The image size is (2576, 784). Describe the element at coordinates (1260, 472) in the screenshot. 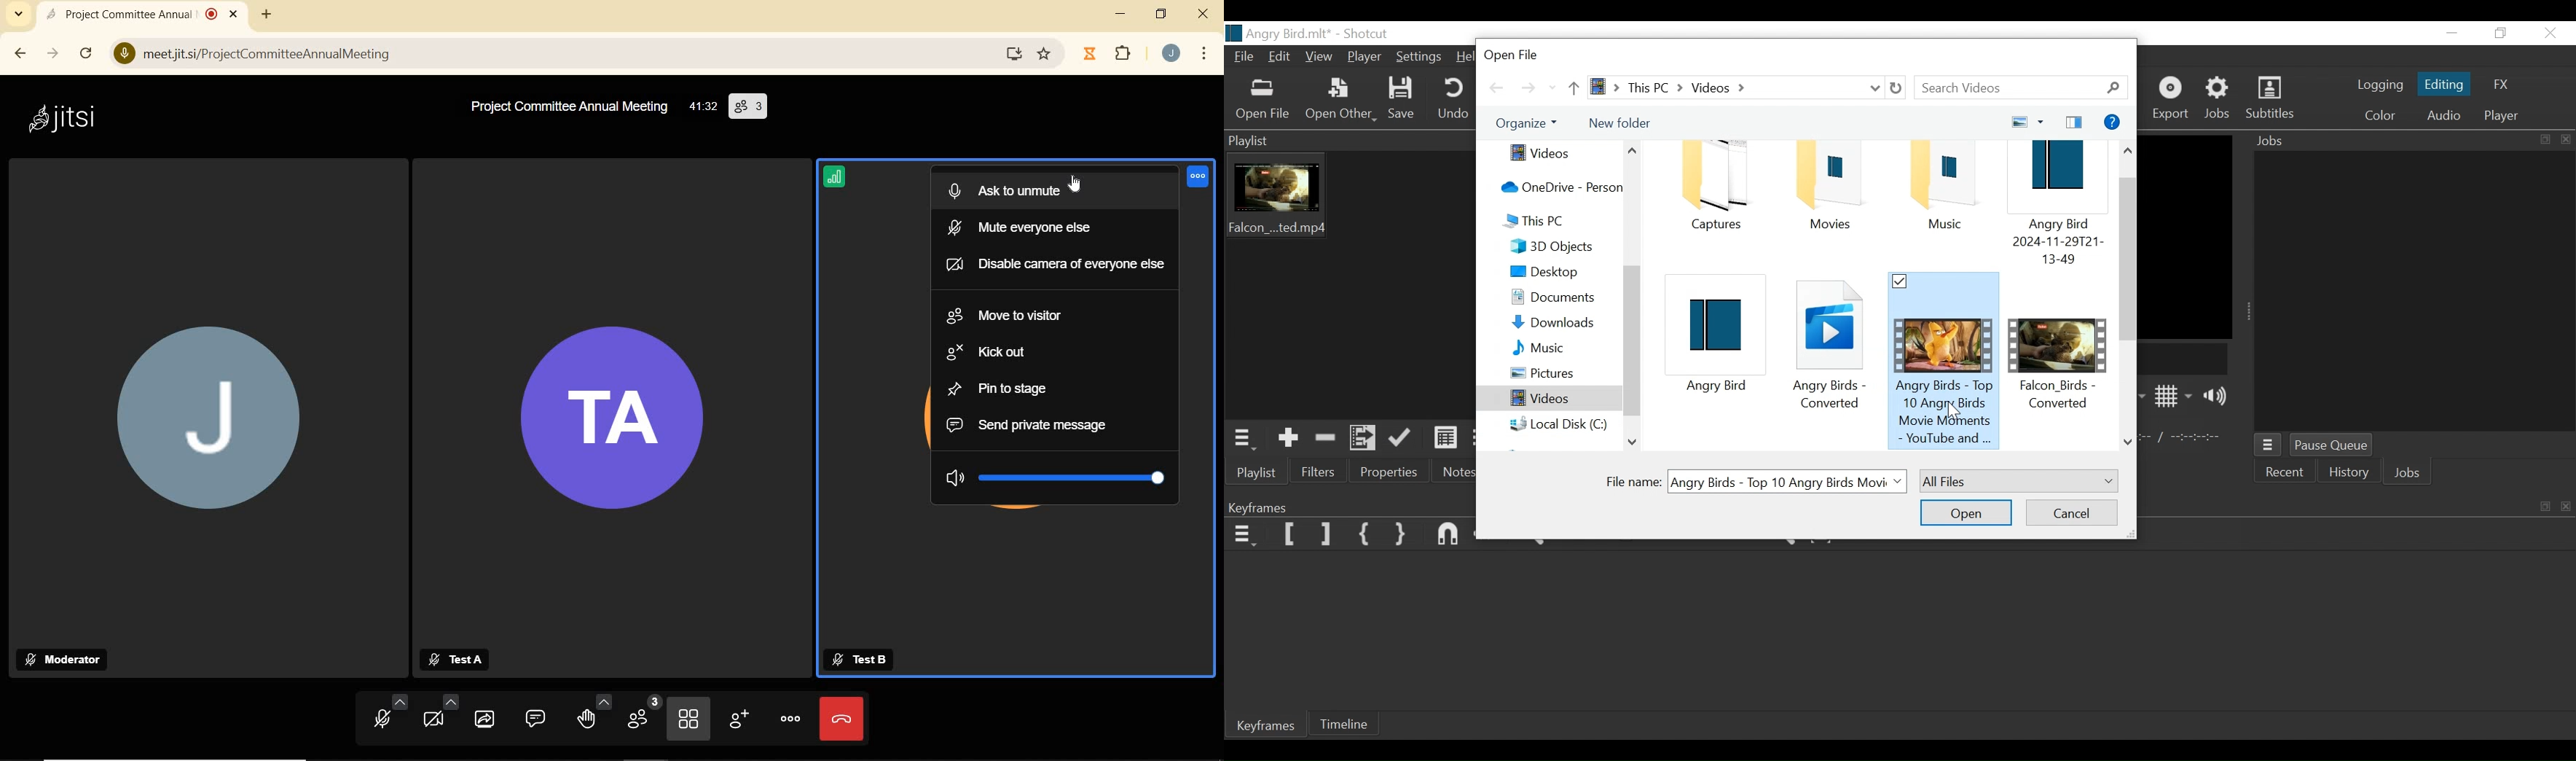

I see `Playlist` at that location.